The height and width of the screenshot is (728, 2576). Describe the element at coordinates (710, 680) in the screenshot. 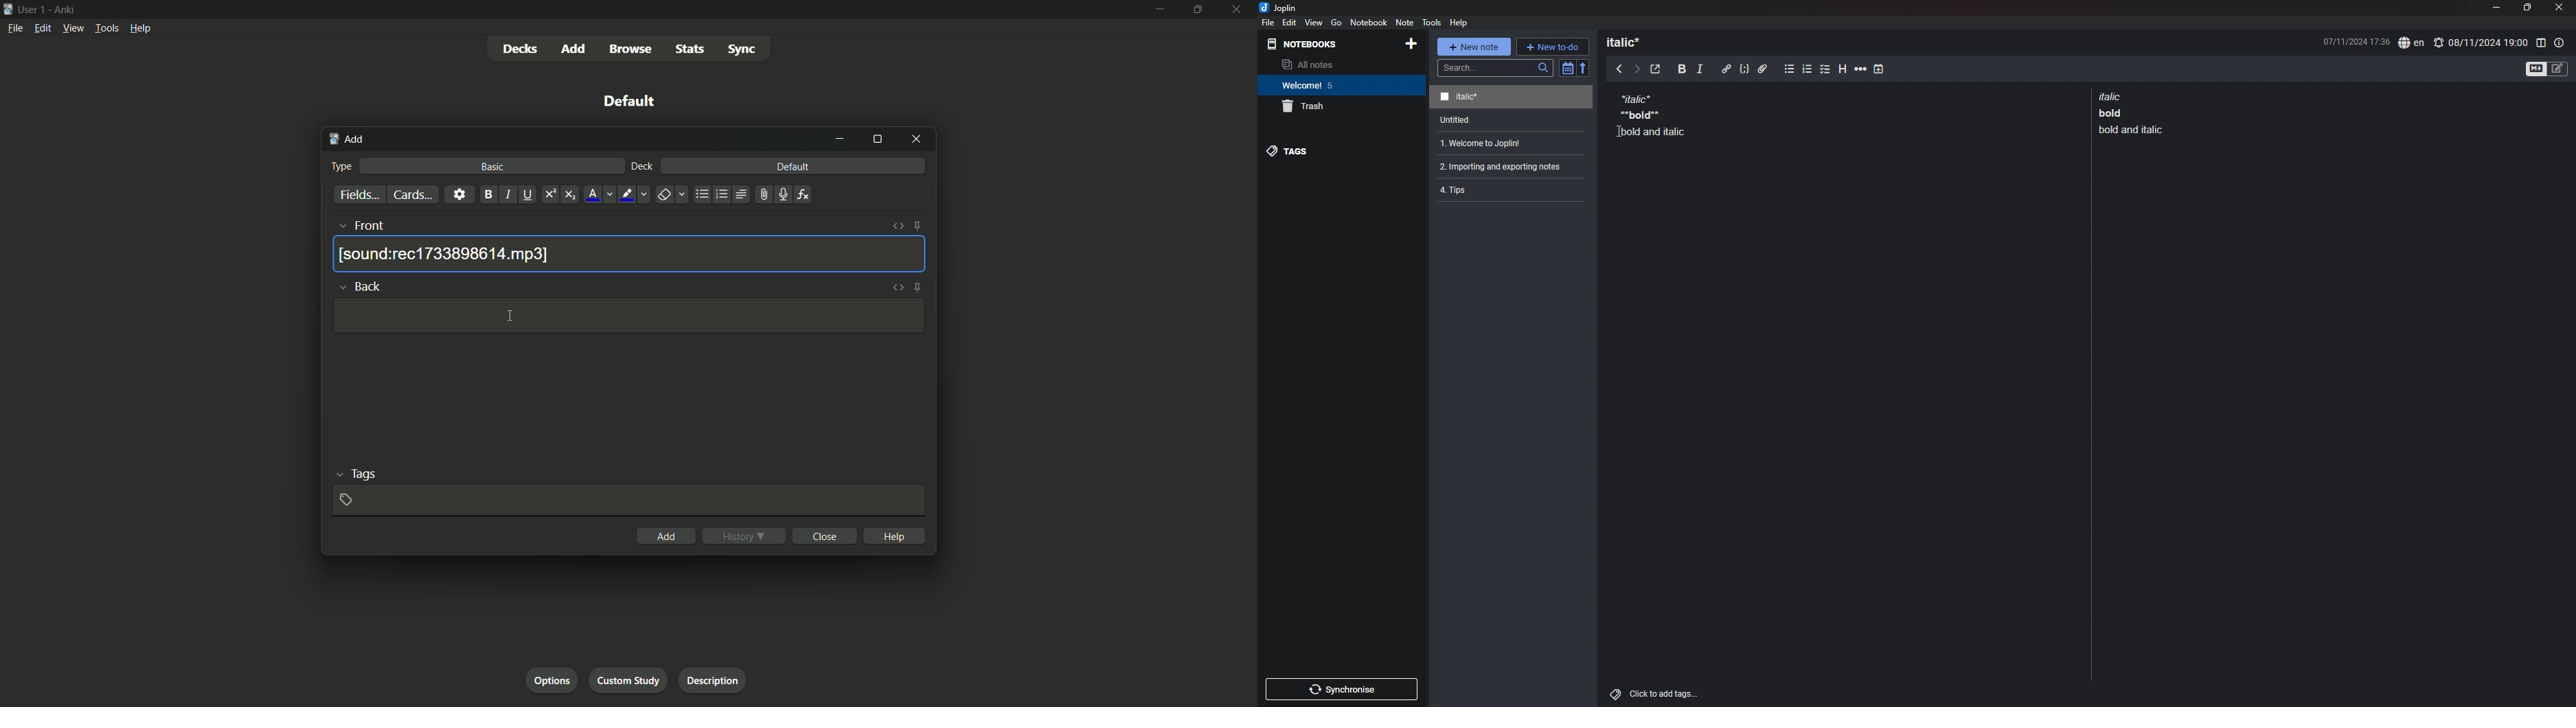

I see `description` at that location.